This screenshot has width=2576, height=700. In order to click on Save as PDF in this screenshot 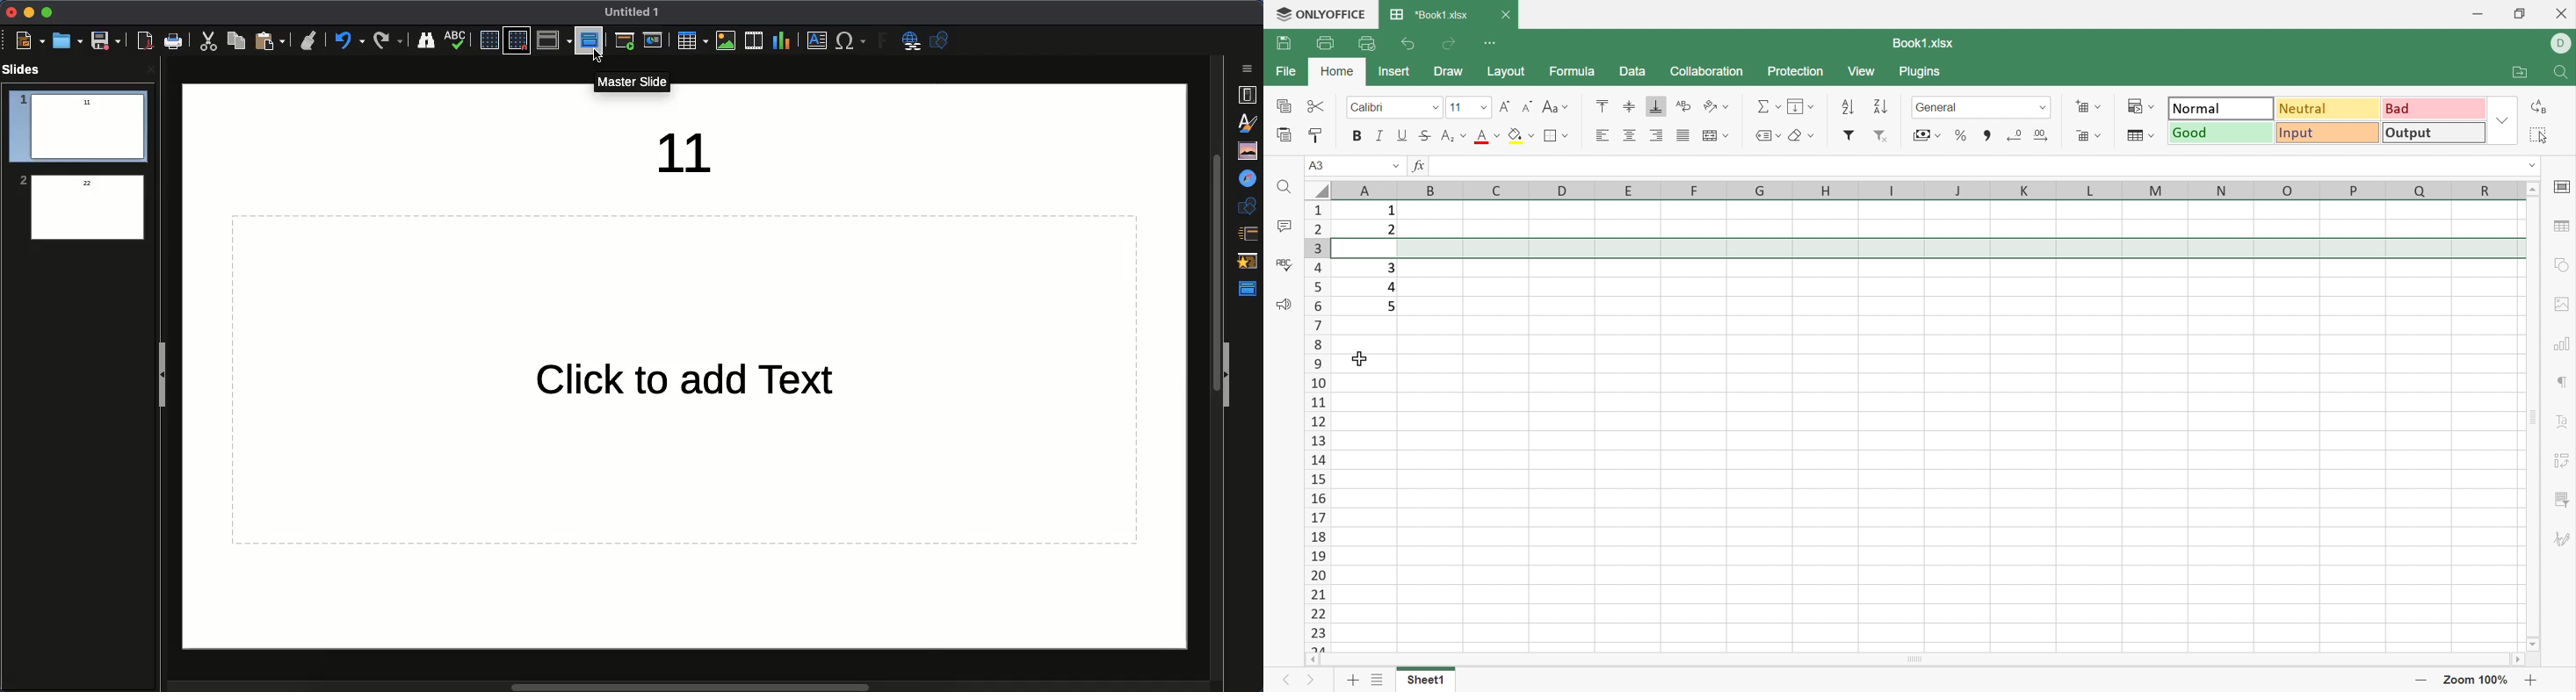, I will do `click(147, 43)`.